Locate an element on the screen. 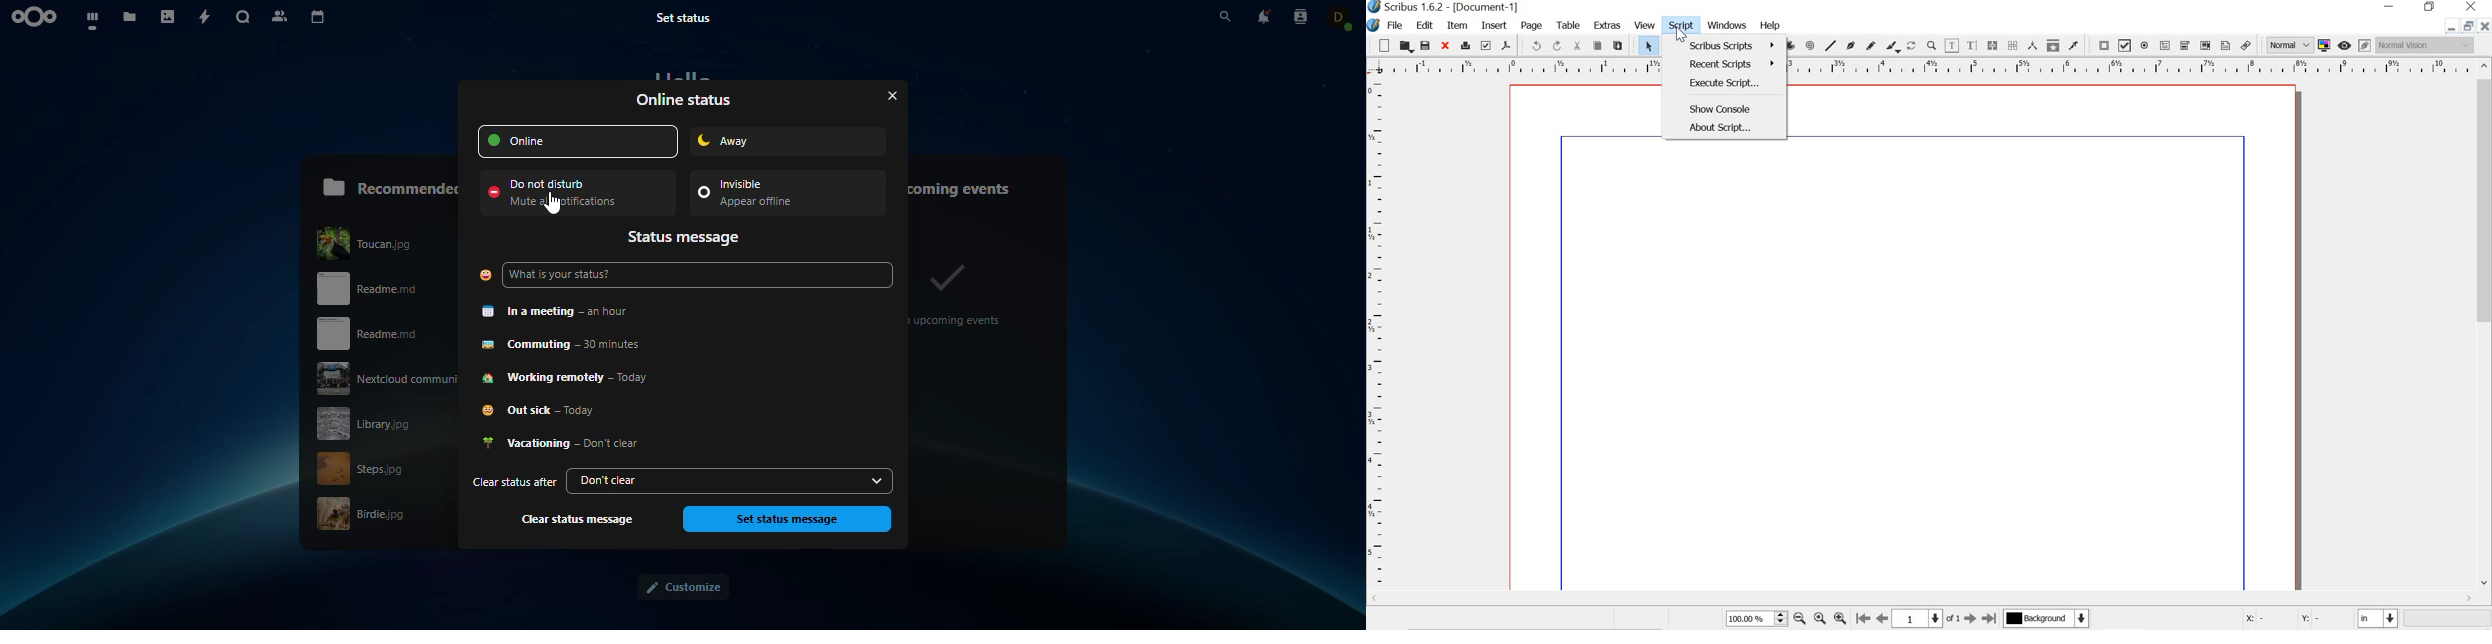  edit text with story editor is located at coordinates (1972, 46).